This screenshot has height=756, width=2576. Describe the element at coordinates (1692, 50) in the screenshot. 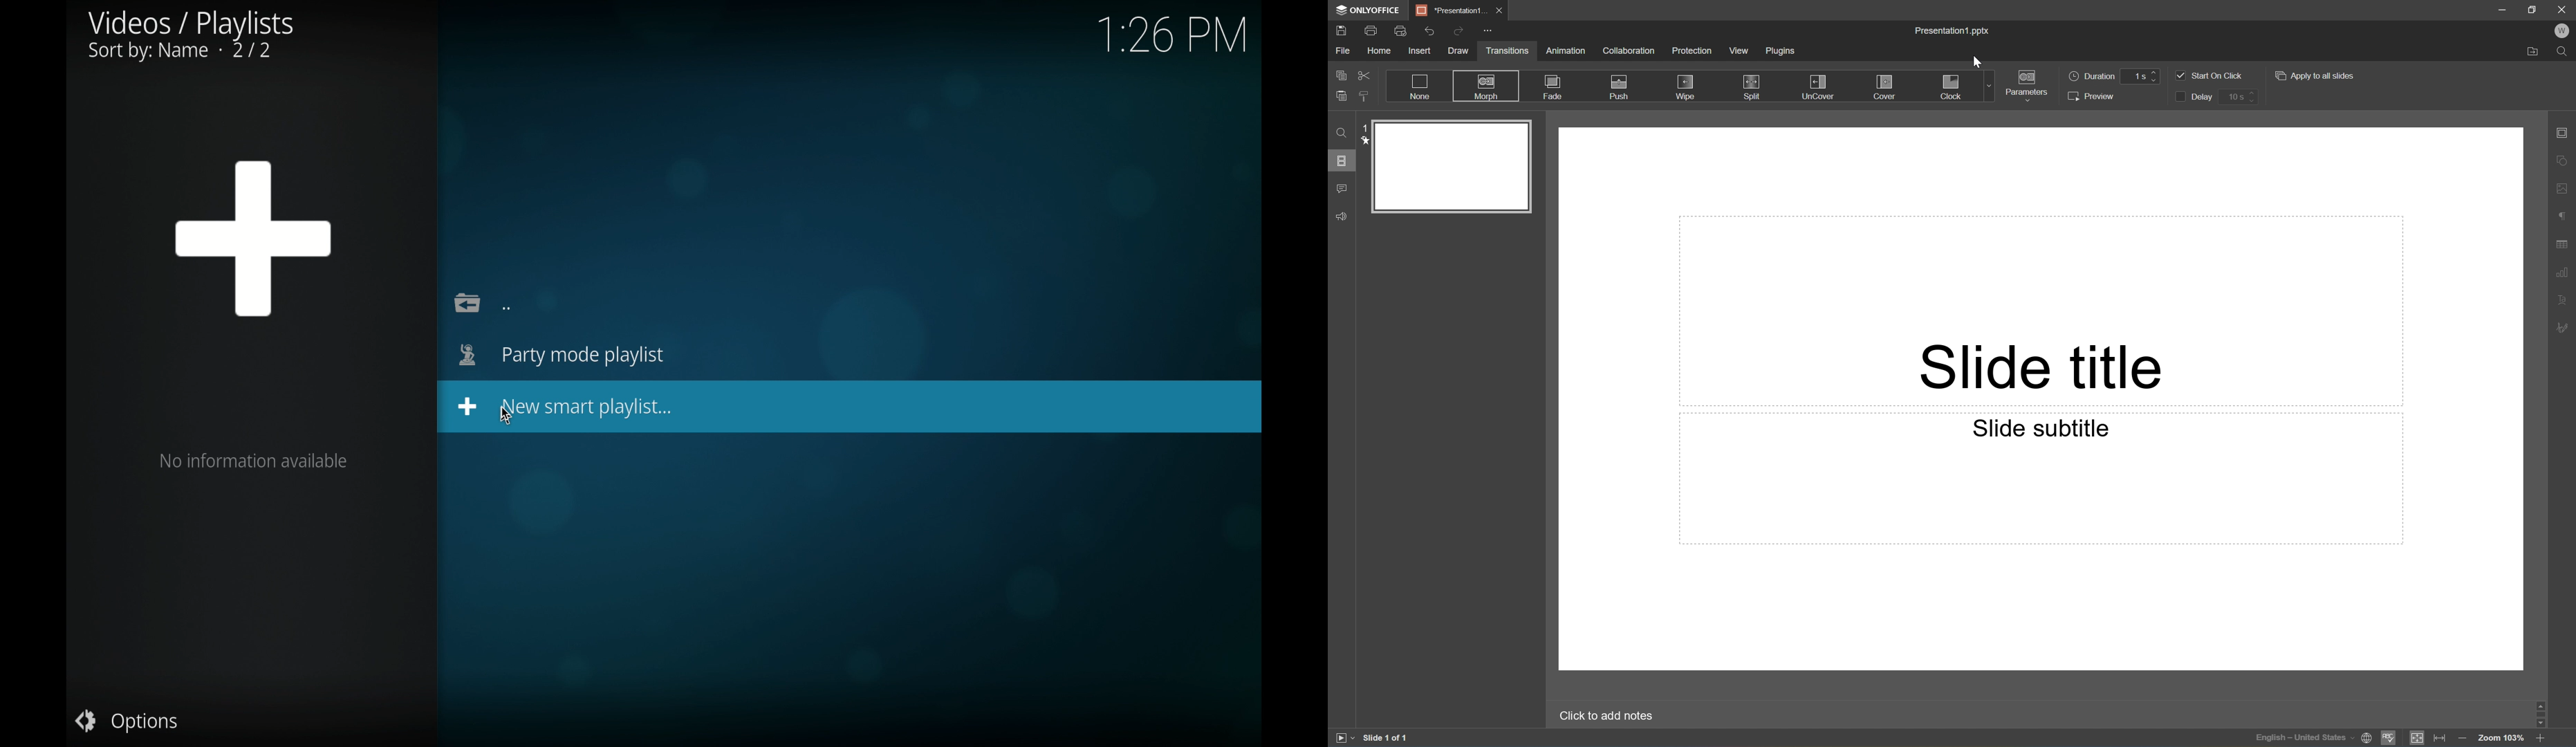

I see `Protection` at that location.